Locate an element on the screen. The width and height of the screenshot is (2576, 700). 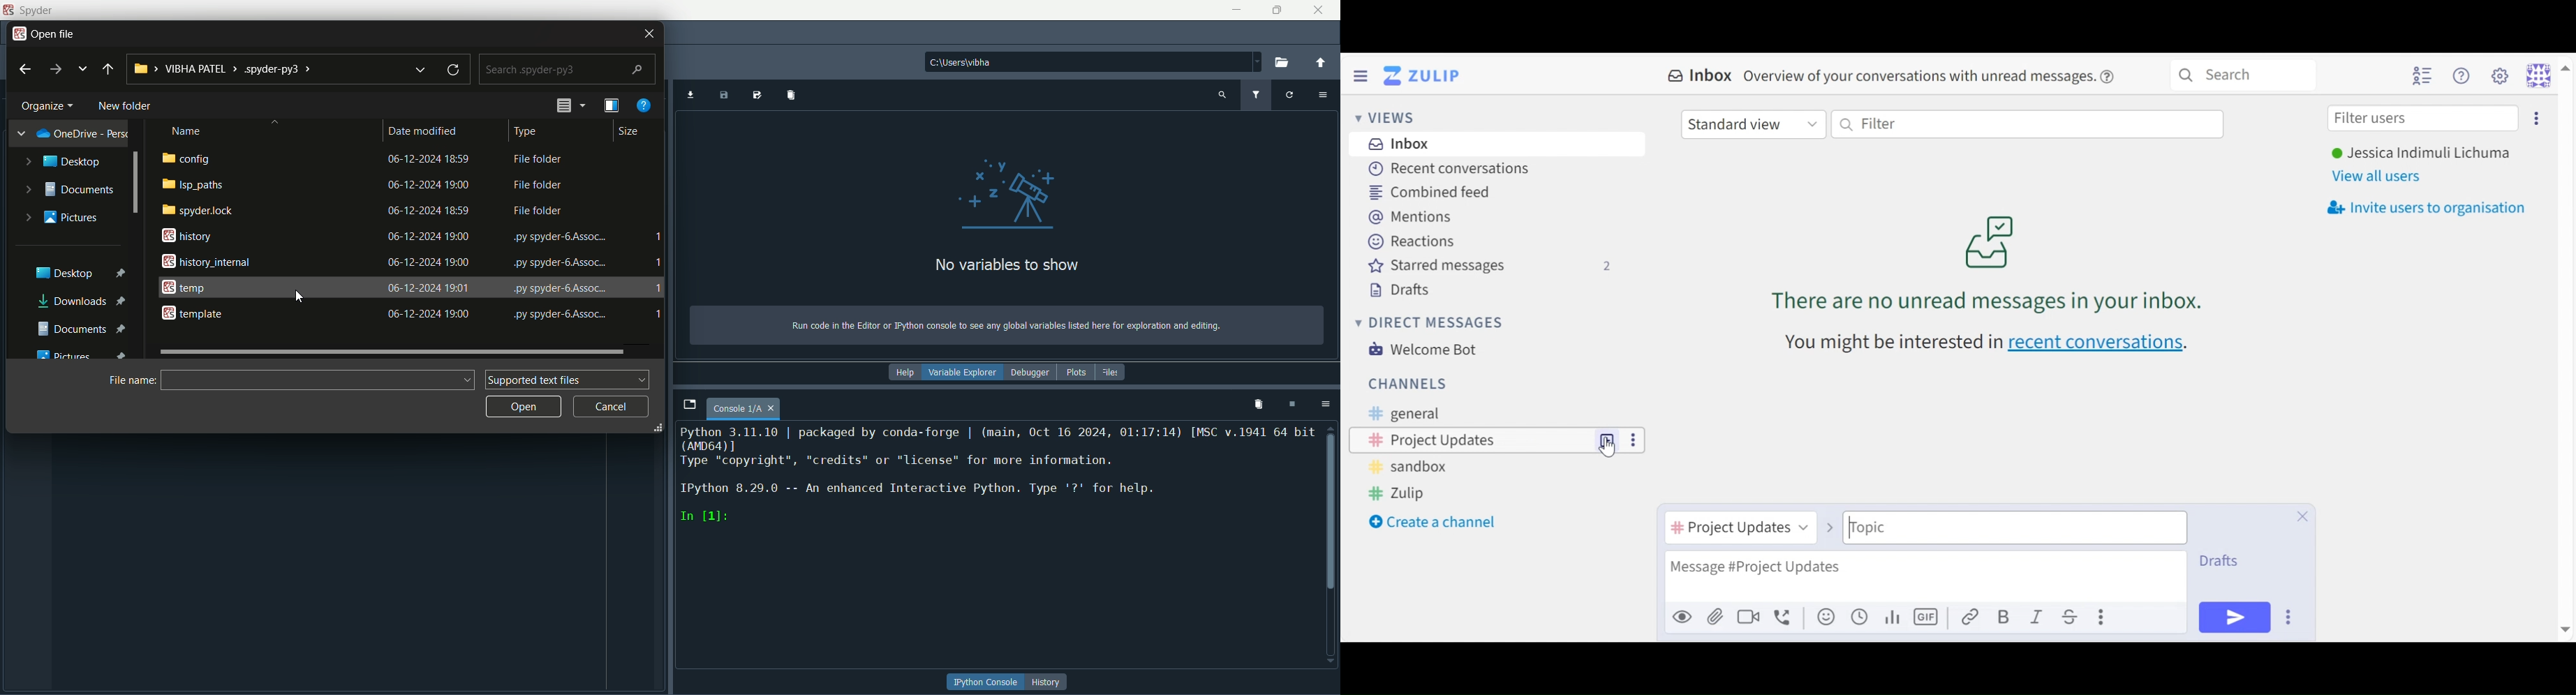
Close is located at coordinates (2303, 516).